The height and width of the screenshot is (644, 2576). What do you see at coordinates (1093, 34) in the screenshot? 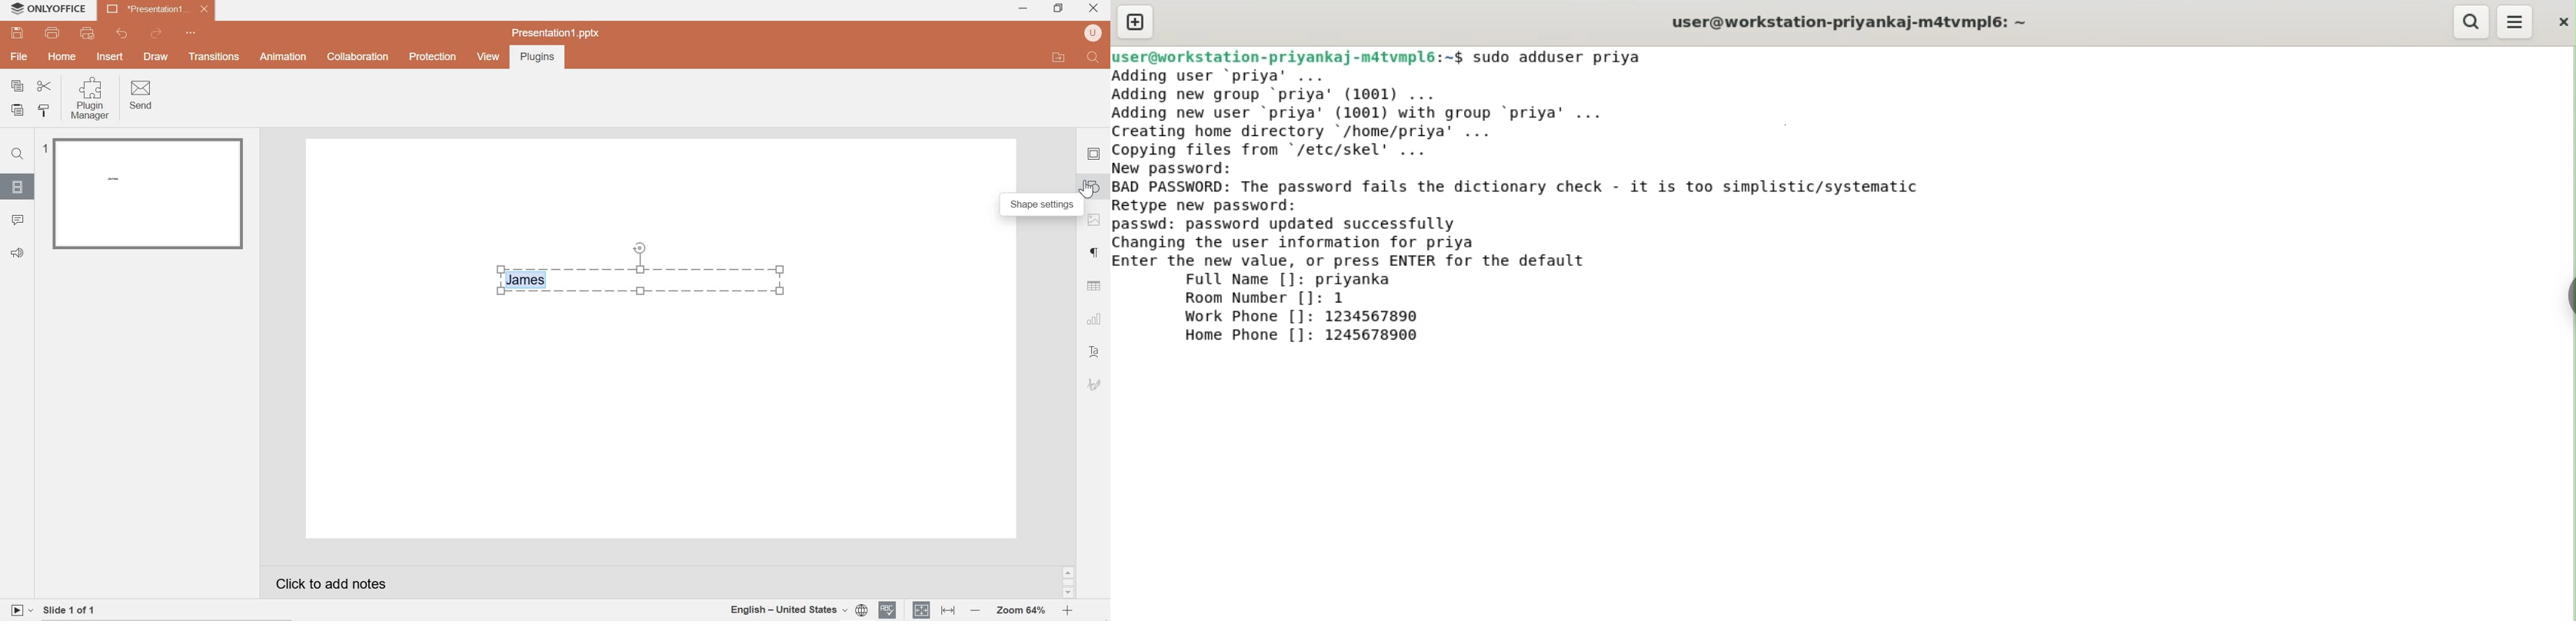
I see `user` at bounding box center [1093, 34].